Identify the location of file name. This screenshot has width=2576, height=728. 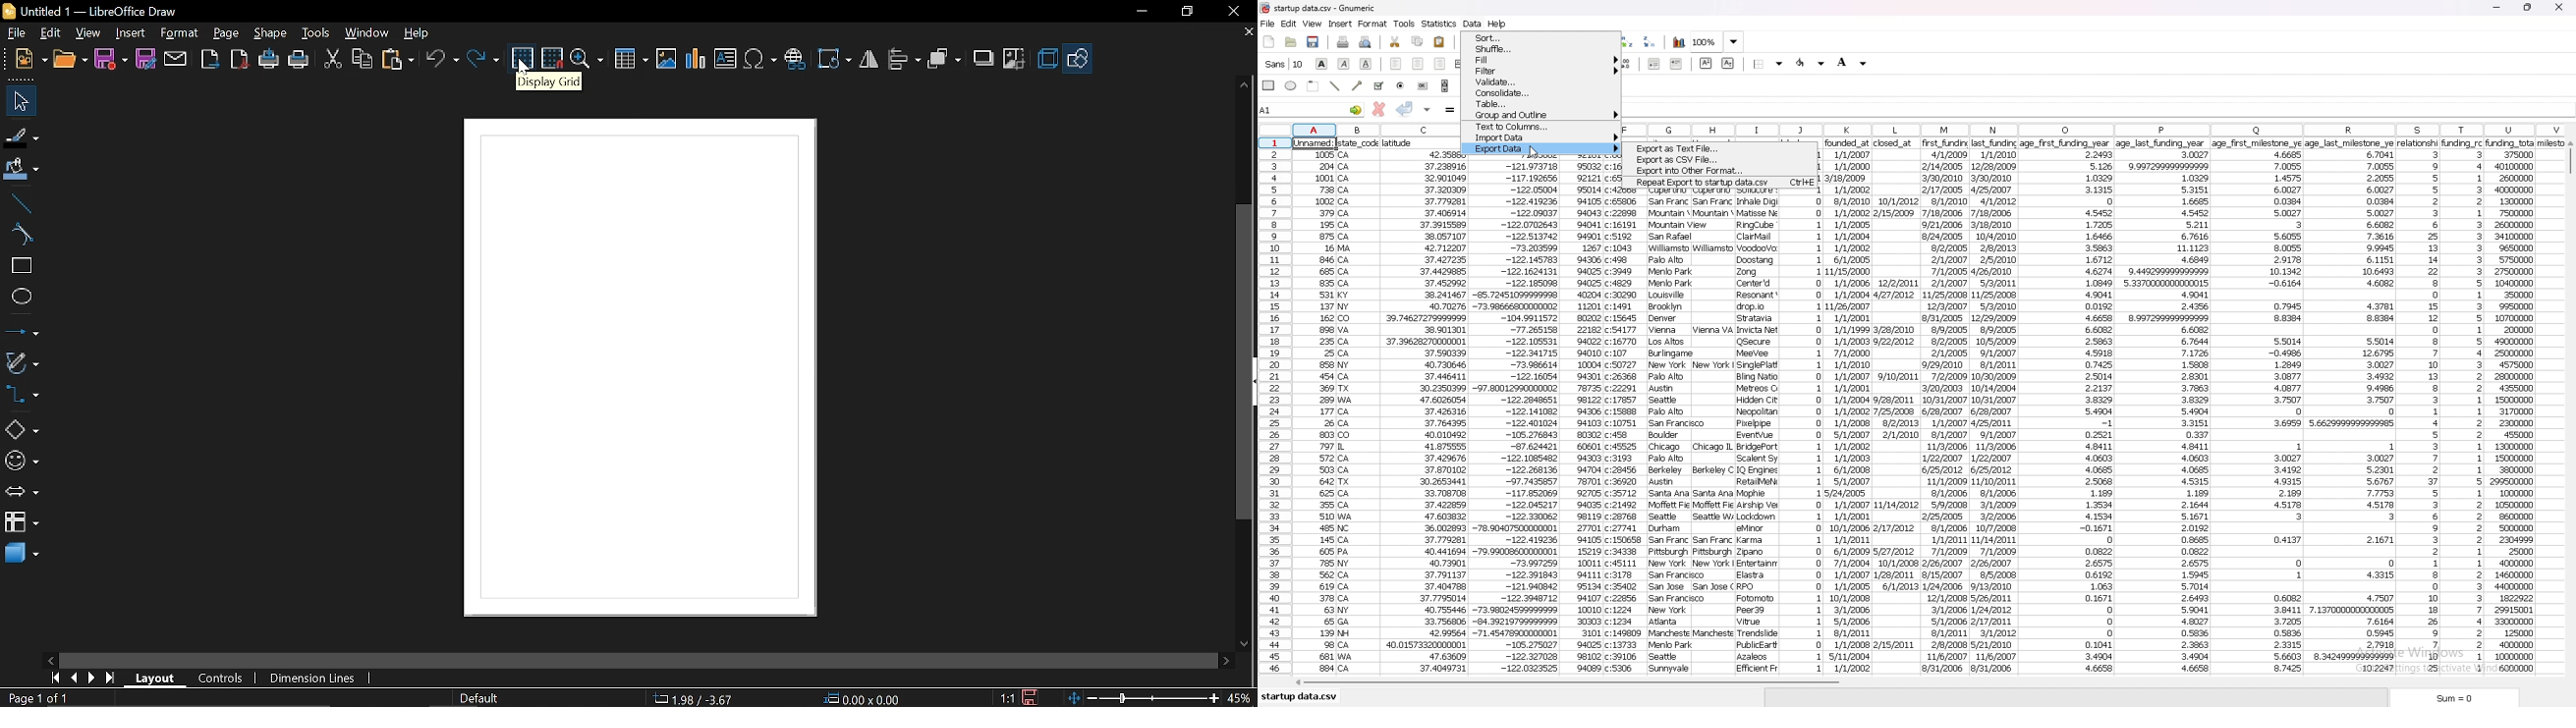
(1334, 8).